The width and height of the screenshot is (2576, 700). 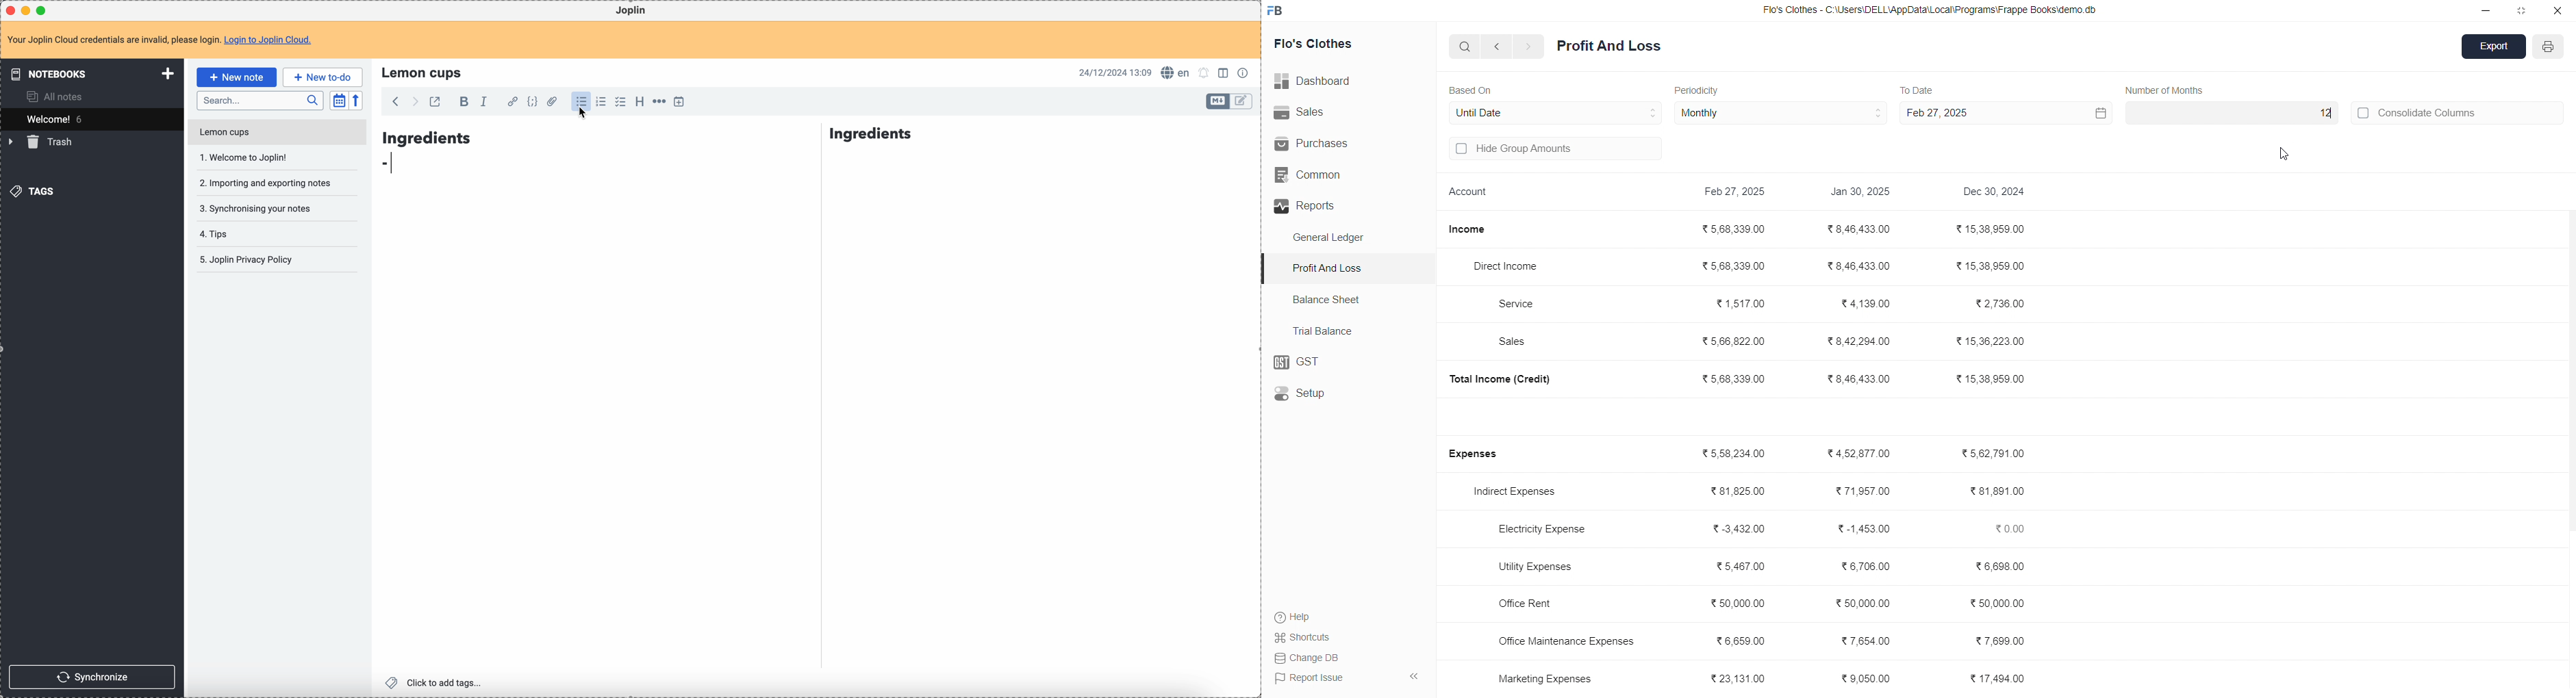 What do you see at coordinates (1782, 114) in the screenshot?
I see `Monthly` at bounding box center [1782, 114].